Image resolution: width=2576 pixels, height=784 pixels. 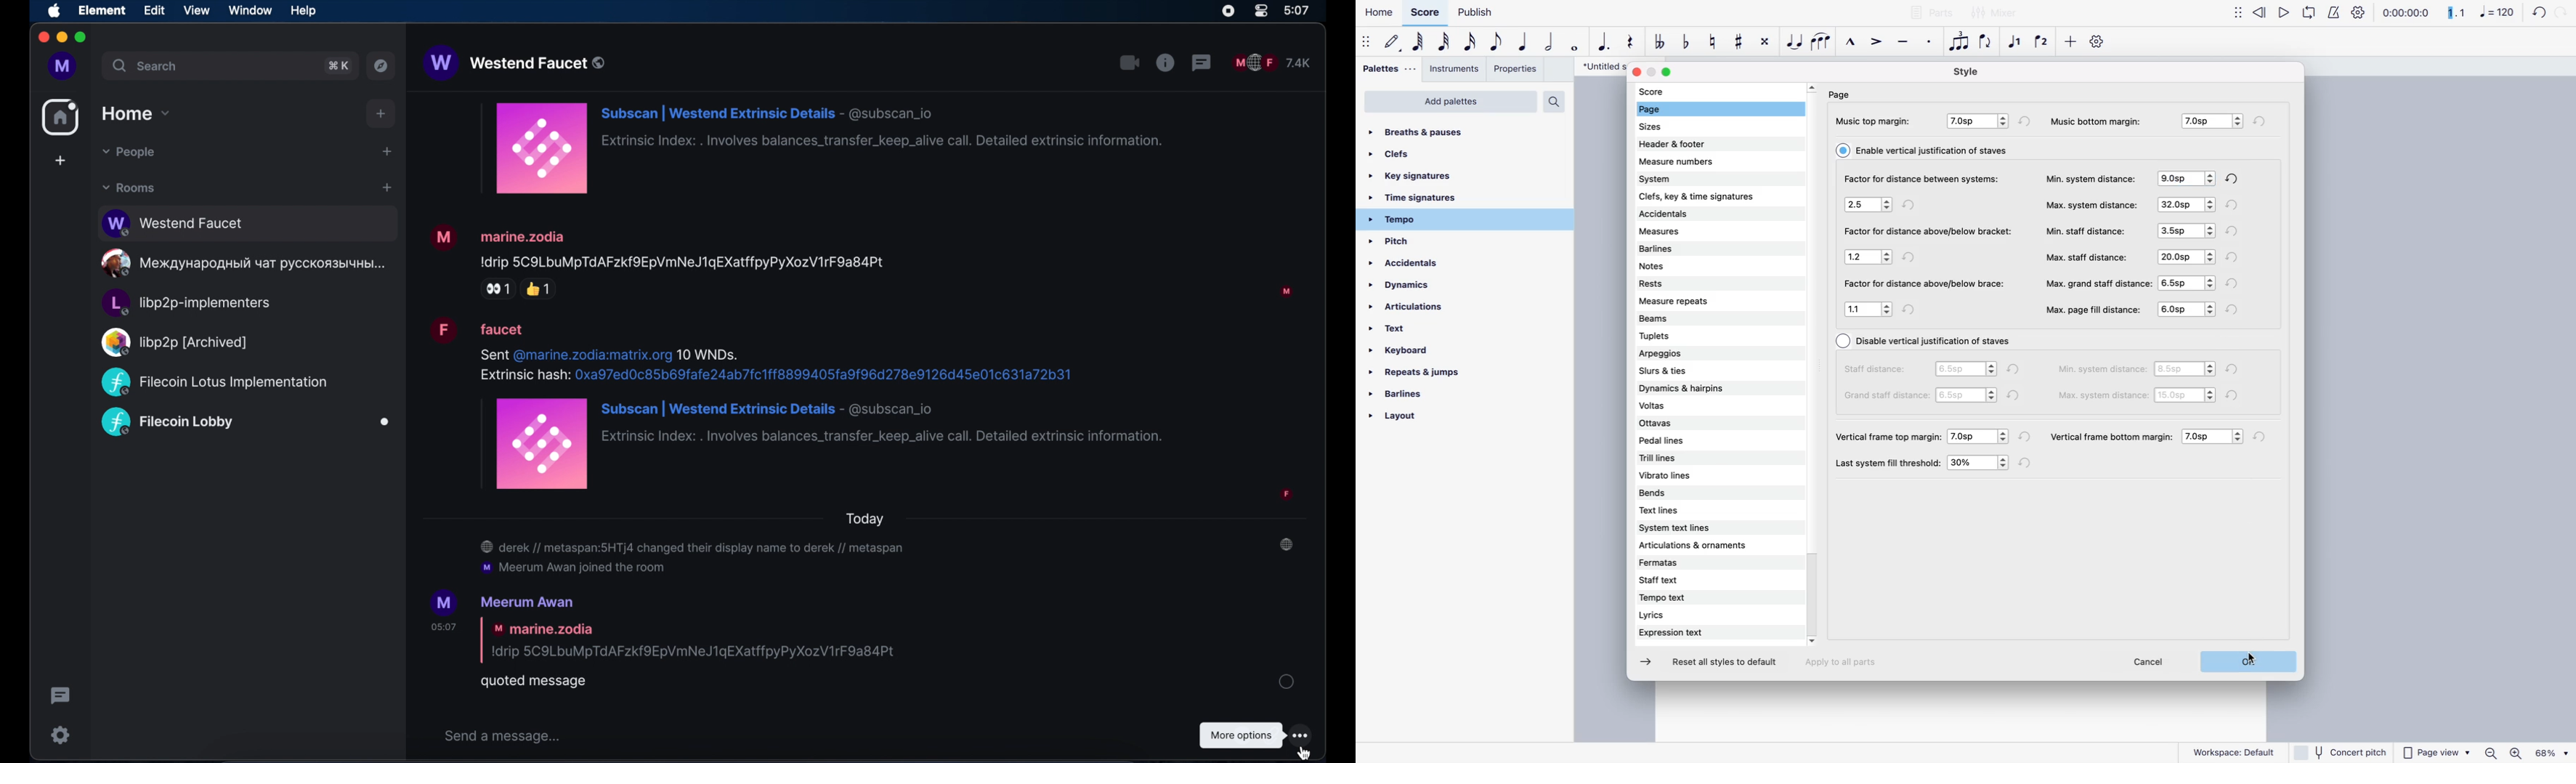 What do you see at coordinates (1689, 44) in the screenshot?
I see `toggle flat` at bounding box center [1689, 44].